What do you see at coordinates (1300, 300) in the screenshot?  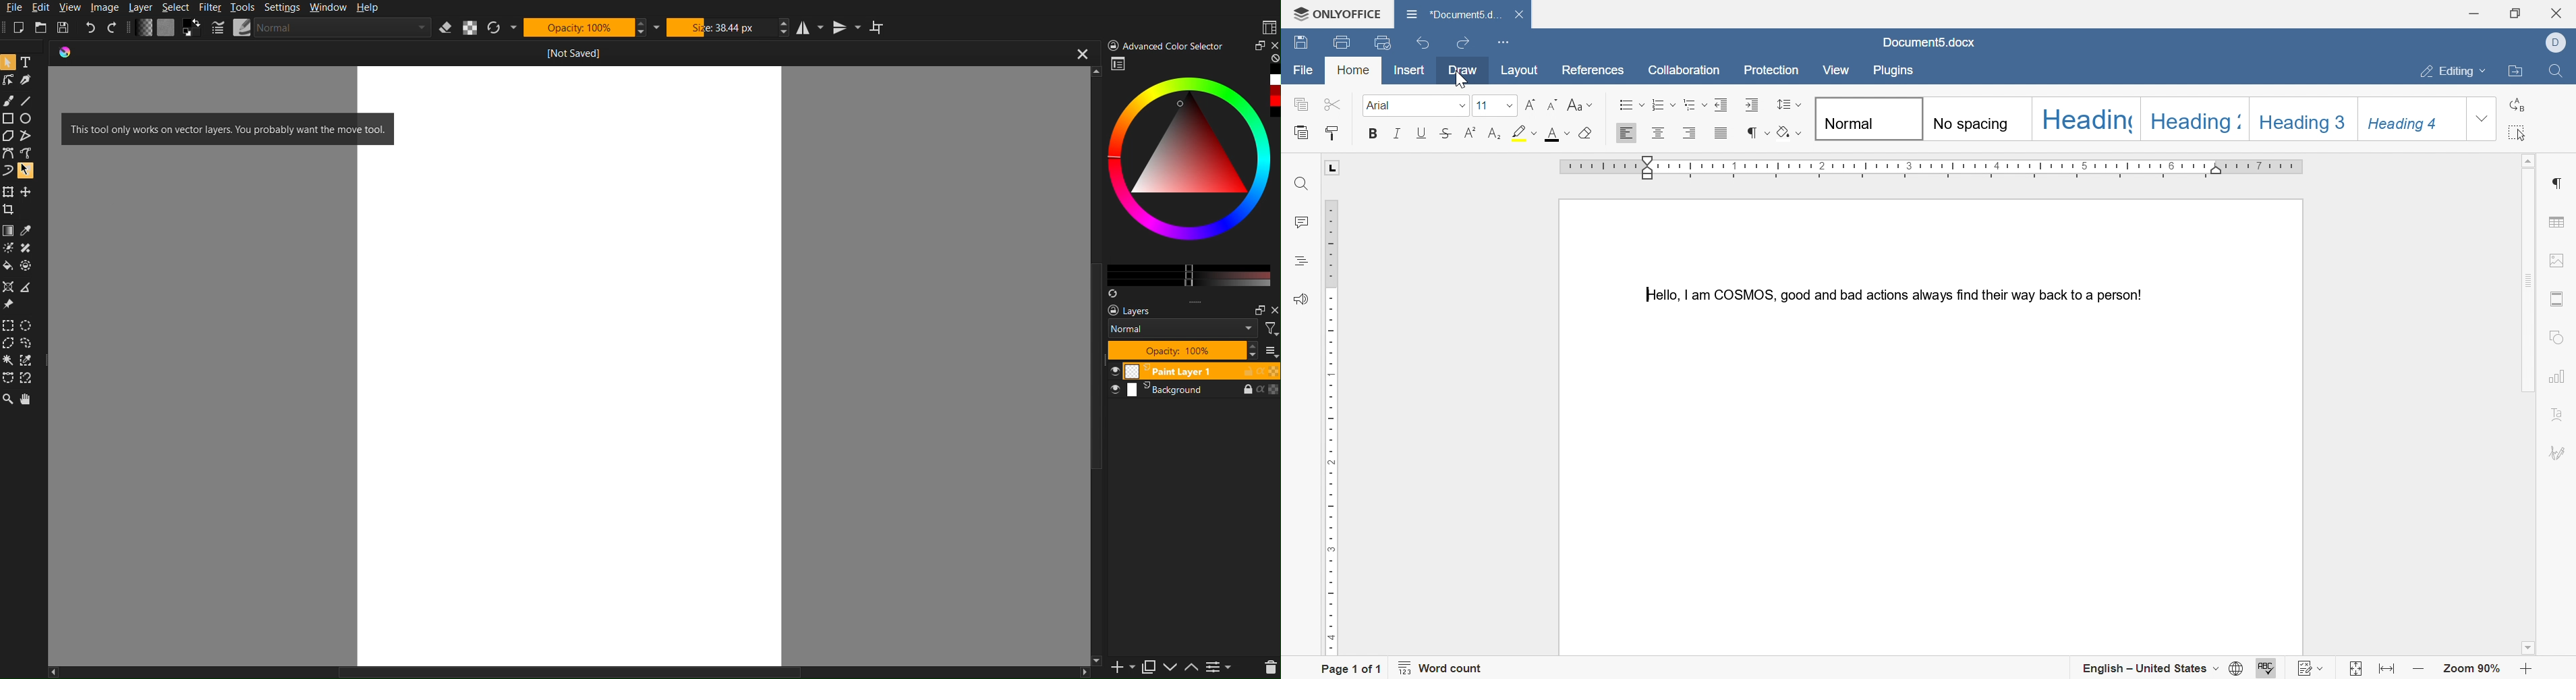 I see `feedback and support` at bounding box center [1300, 300].